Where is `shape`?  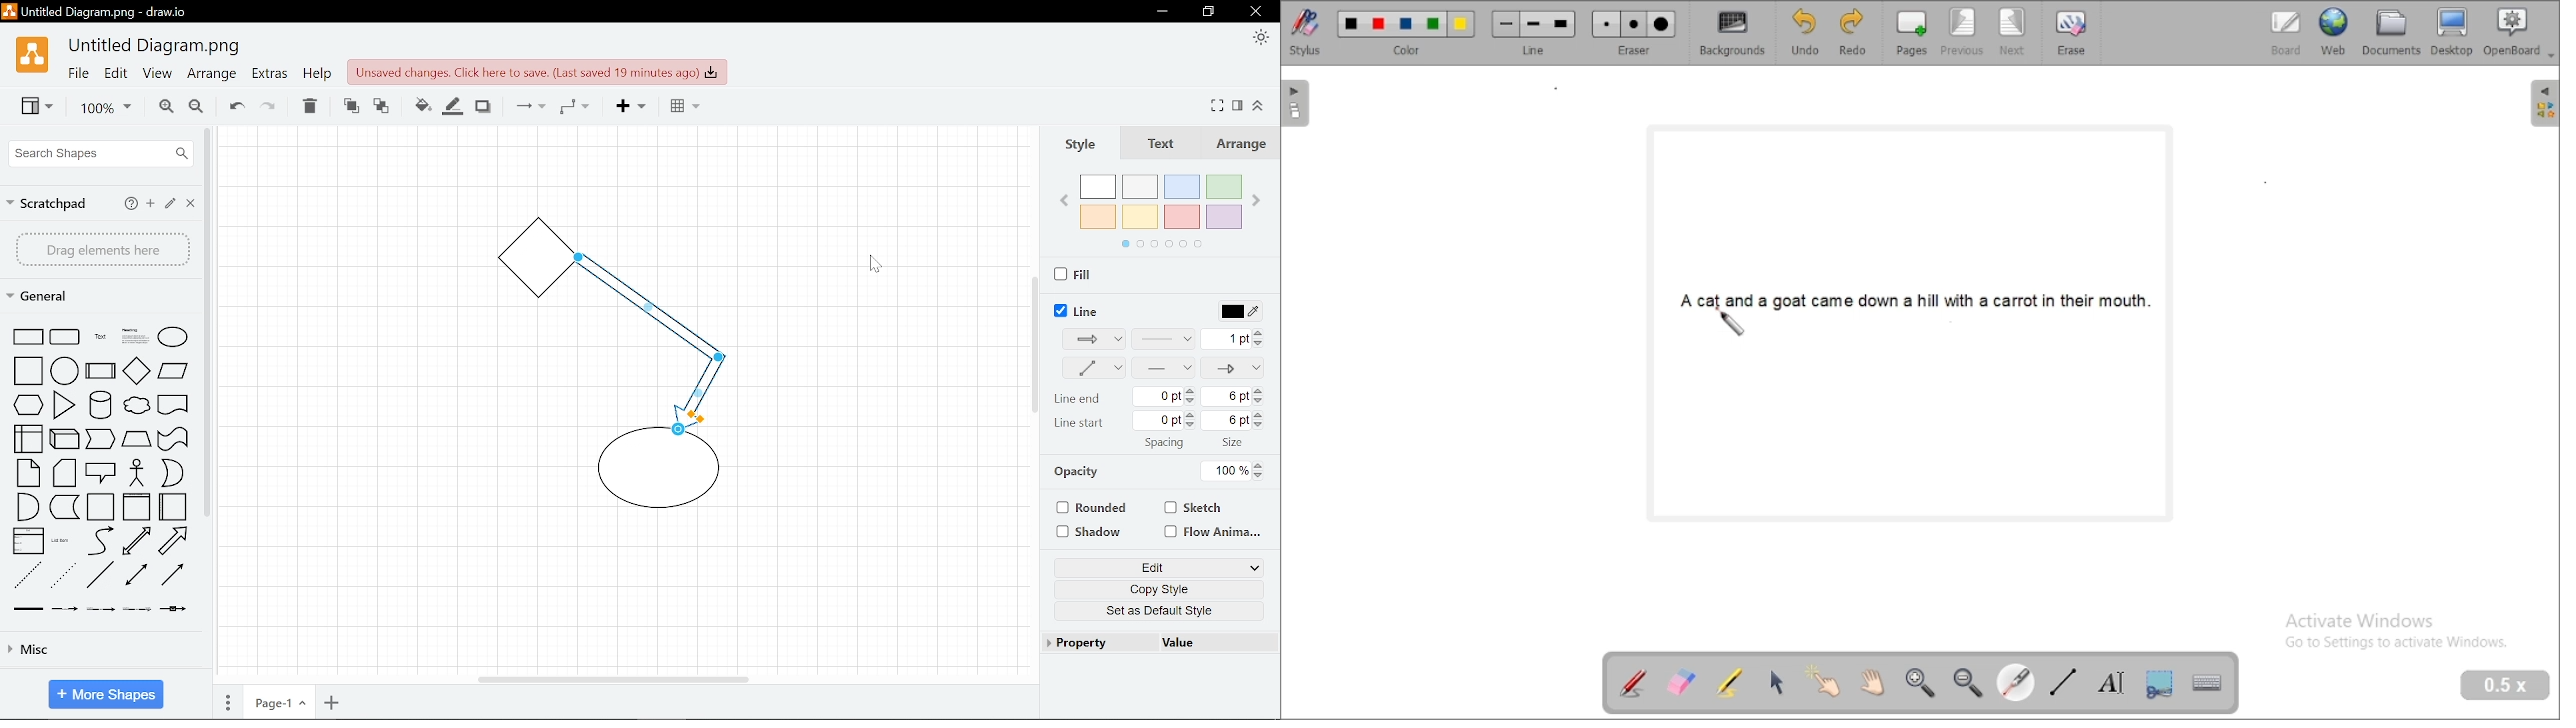 shape is located at coordinates (66, 370).